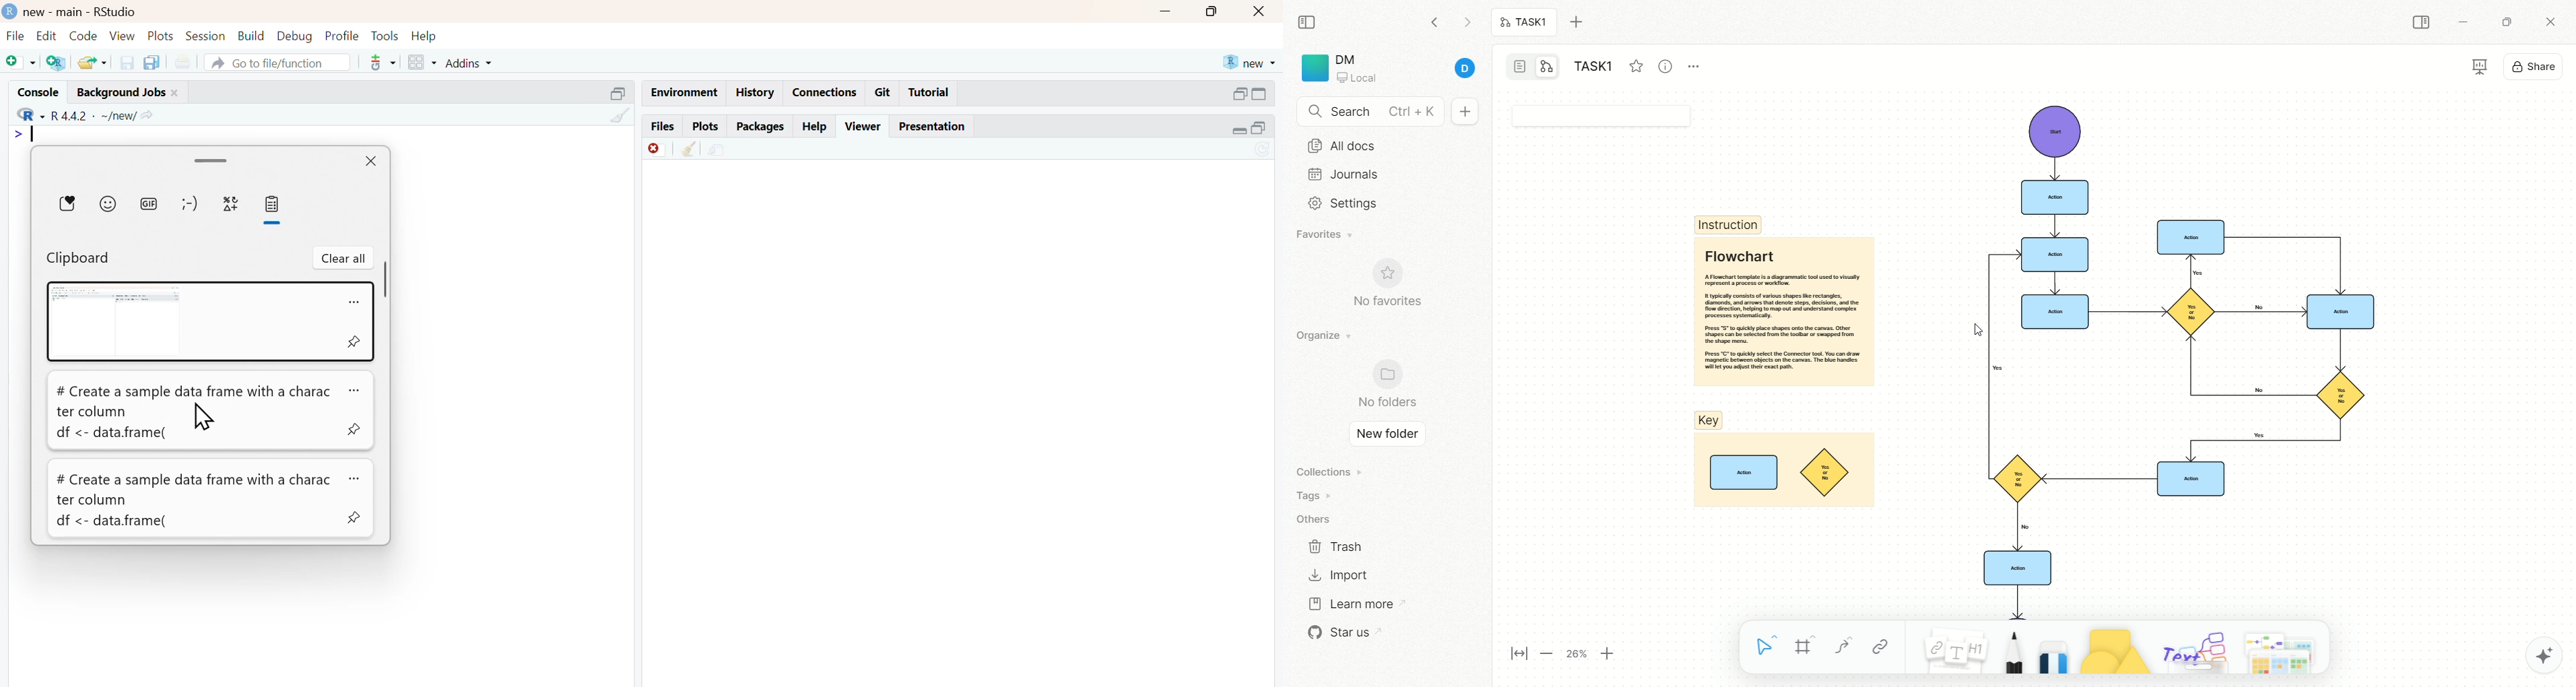 The width and height of the screenshot is (2576, 700). Describe the element at coordinates (39, 93) in the screenshot. I see `console` at that location.